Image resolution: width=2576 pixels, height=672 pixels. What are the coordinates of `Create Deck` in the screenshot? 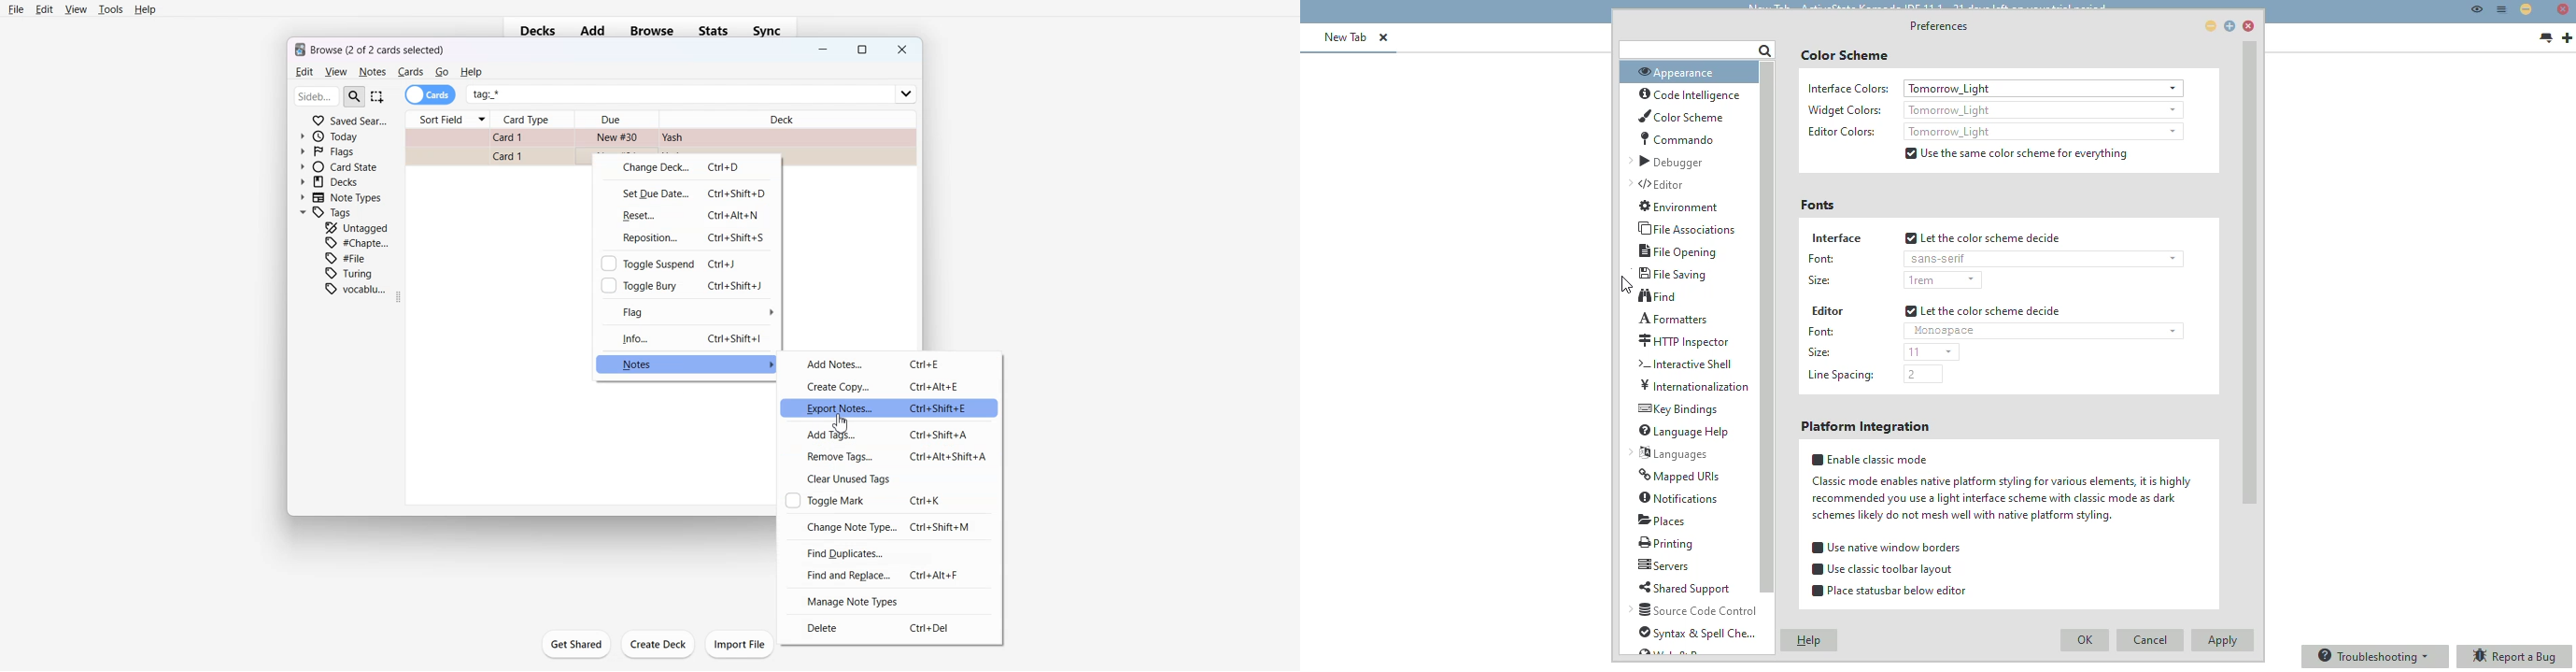 It's located at (658, 645).